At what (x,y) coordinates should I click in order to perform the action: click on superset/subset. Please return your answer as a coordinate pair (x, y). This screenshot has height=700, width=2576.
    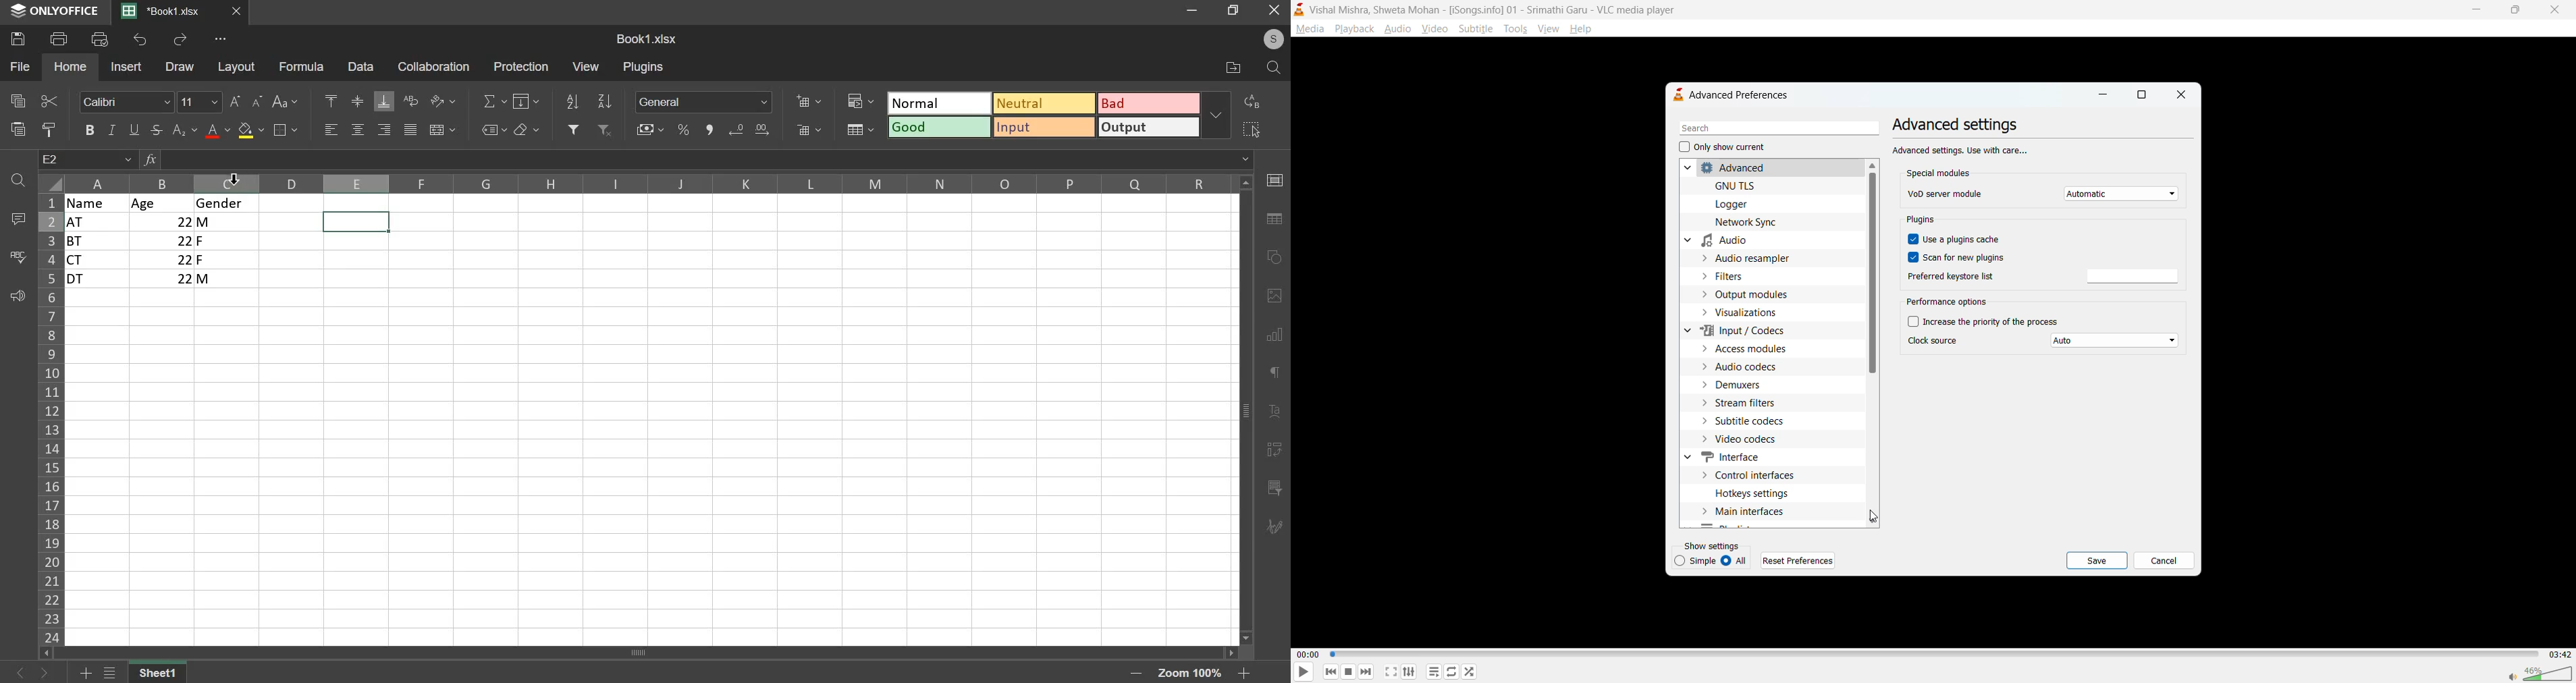
    Looking at the image, I should click on (185, 130).